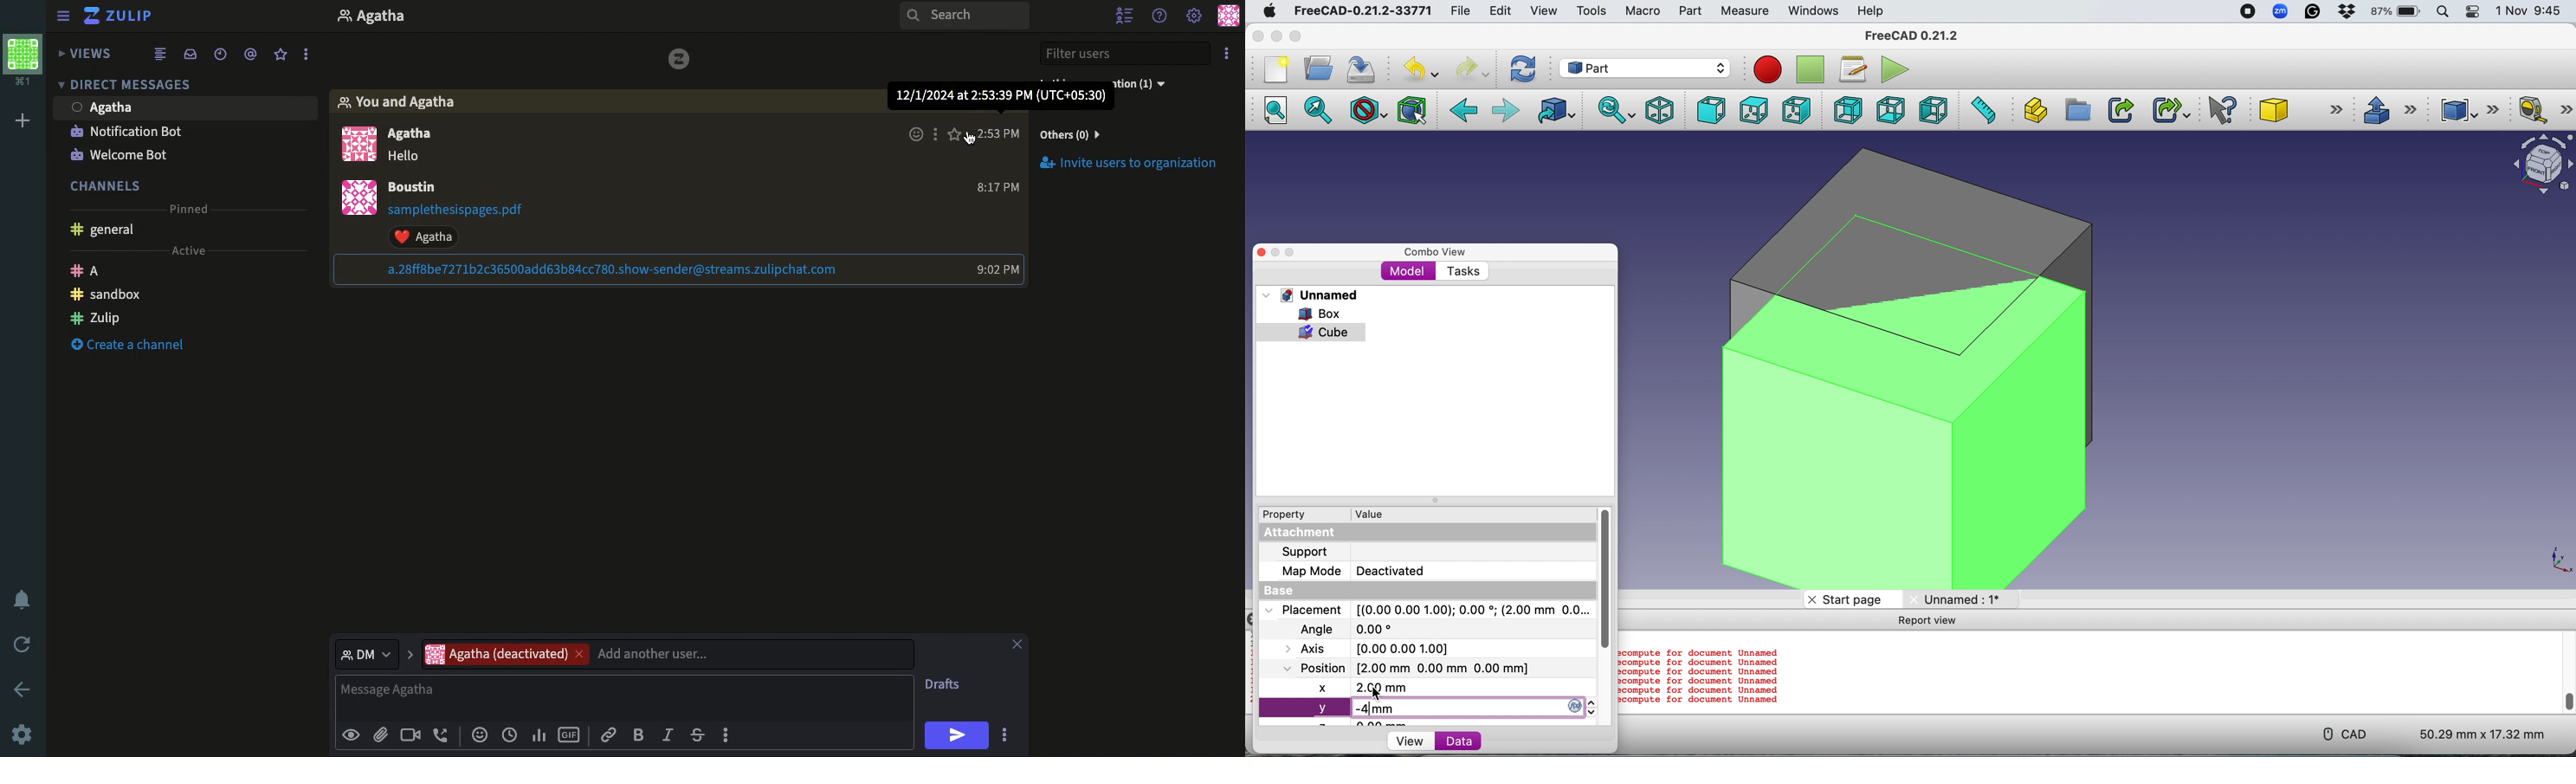 The width and height of the screenshot is (2576, 784). What do you see at coordinates (541, 17) in the screenshot?
I see `Inbox` at bounding box center [541, 17].